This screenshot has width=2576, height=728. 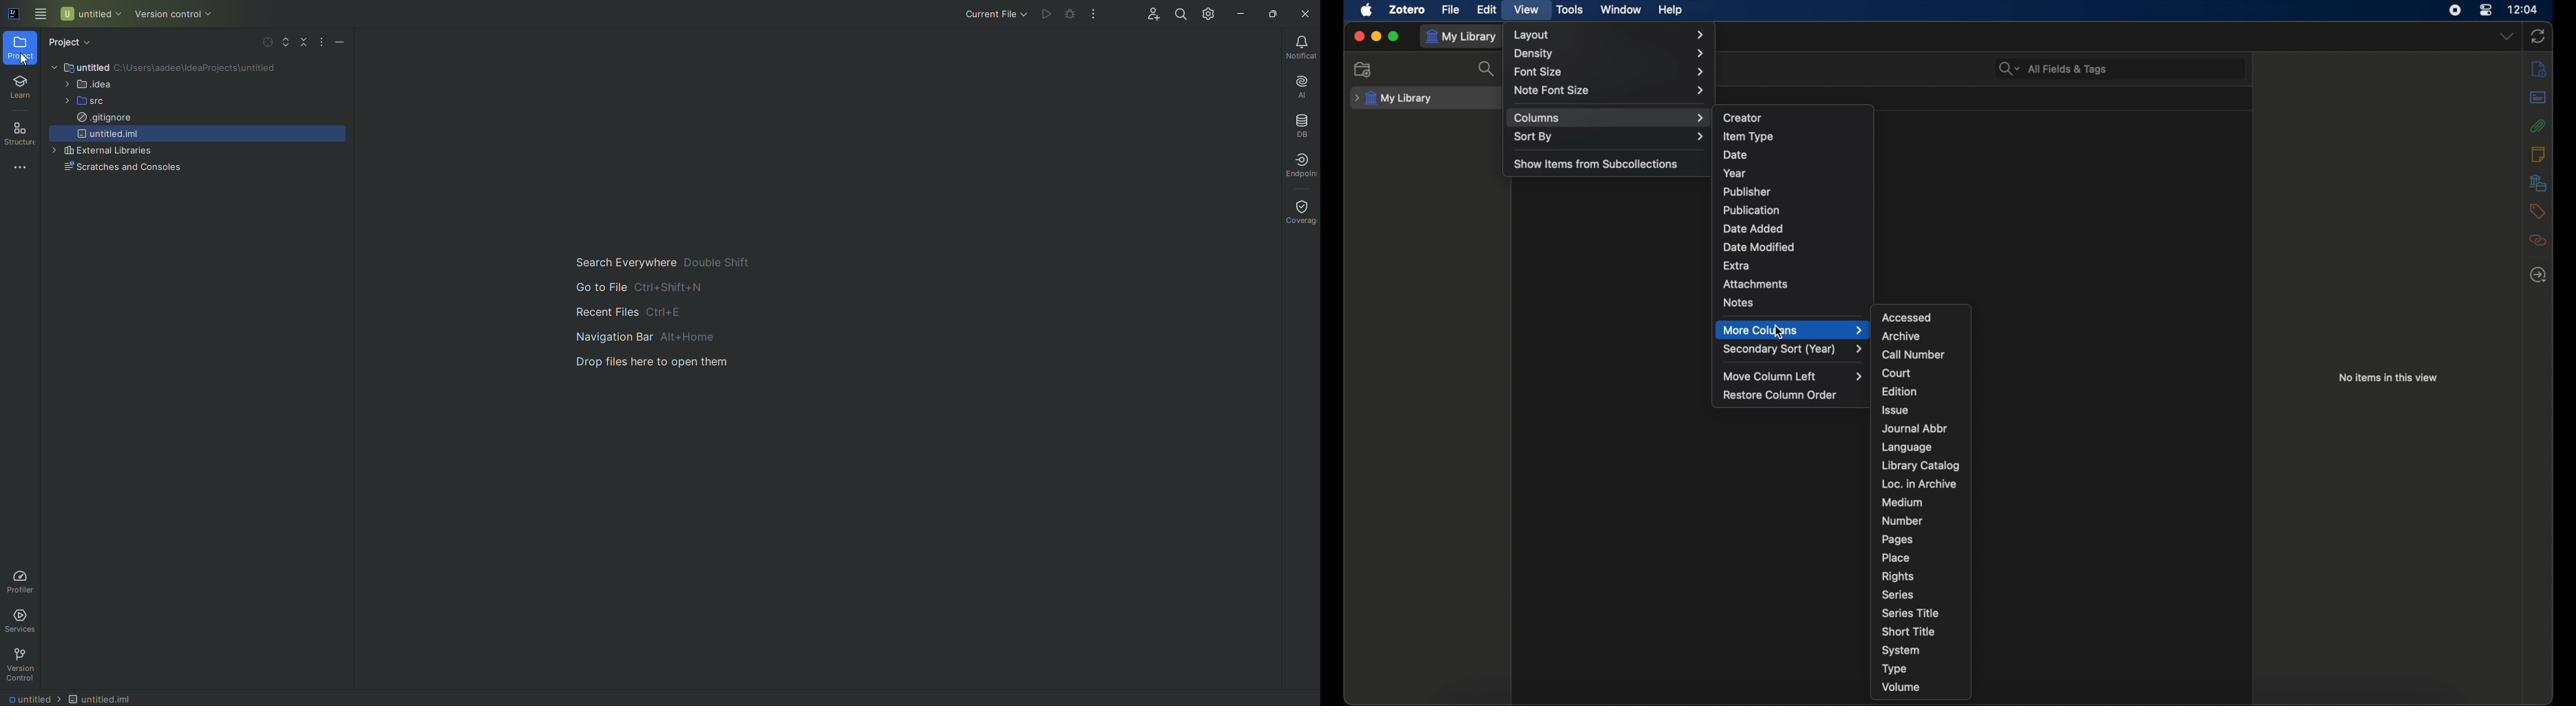 What do you see at coordinates (1900, 390) in the screenshot?
I see `edition` at bounding box center [1900, 390].